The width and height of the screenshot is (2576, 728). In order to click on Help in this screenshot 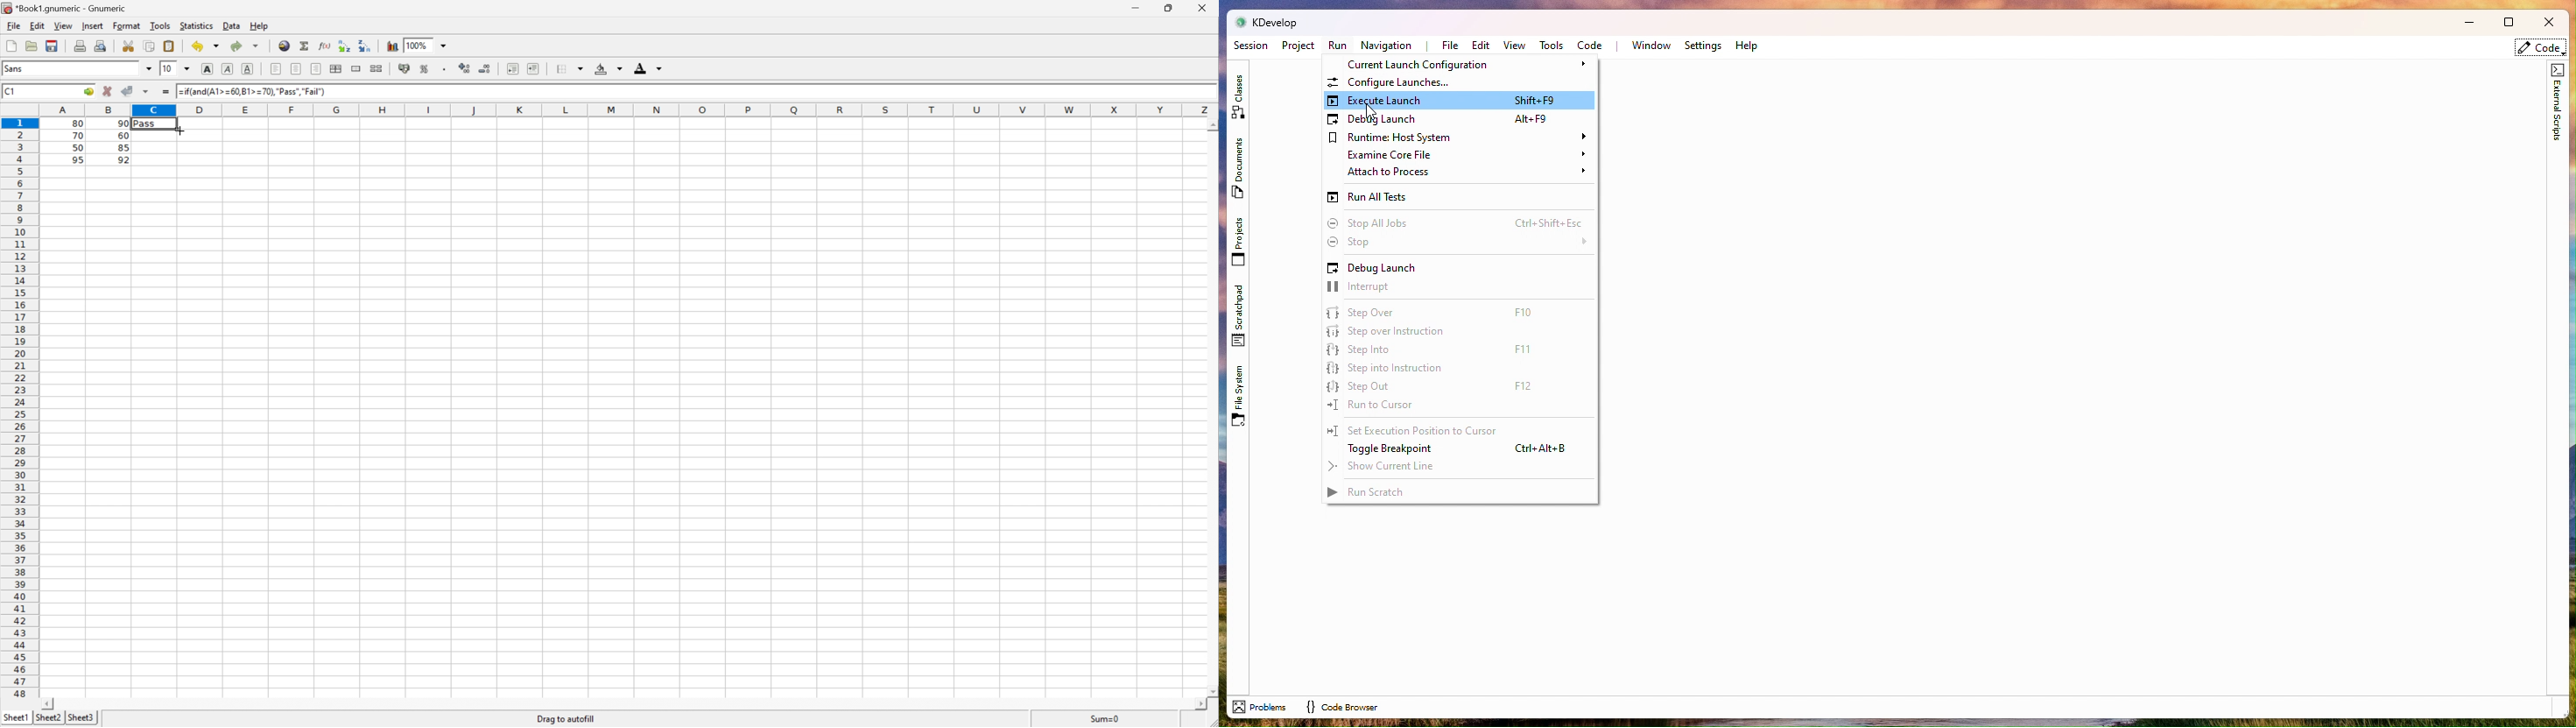, I will do `click(260, 27)`.